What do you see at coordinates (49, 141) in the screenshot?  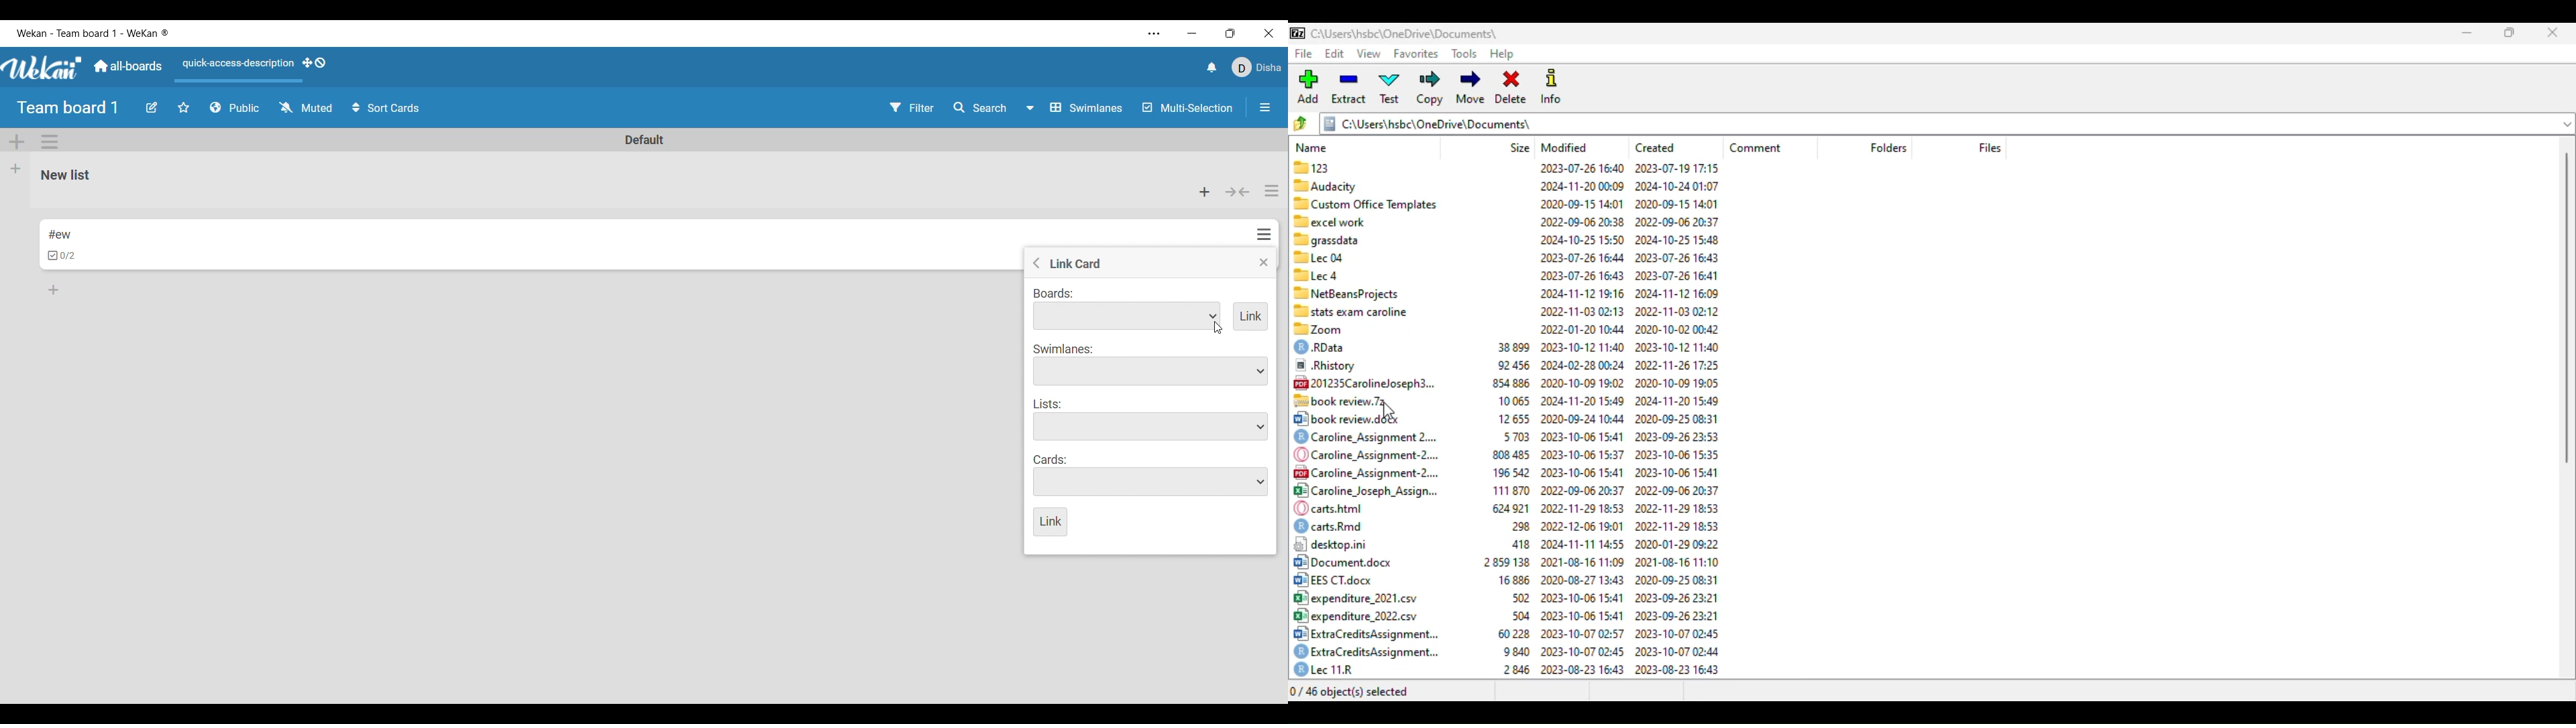 I see `Swimlane action` at bounding box center [49, 141].